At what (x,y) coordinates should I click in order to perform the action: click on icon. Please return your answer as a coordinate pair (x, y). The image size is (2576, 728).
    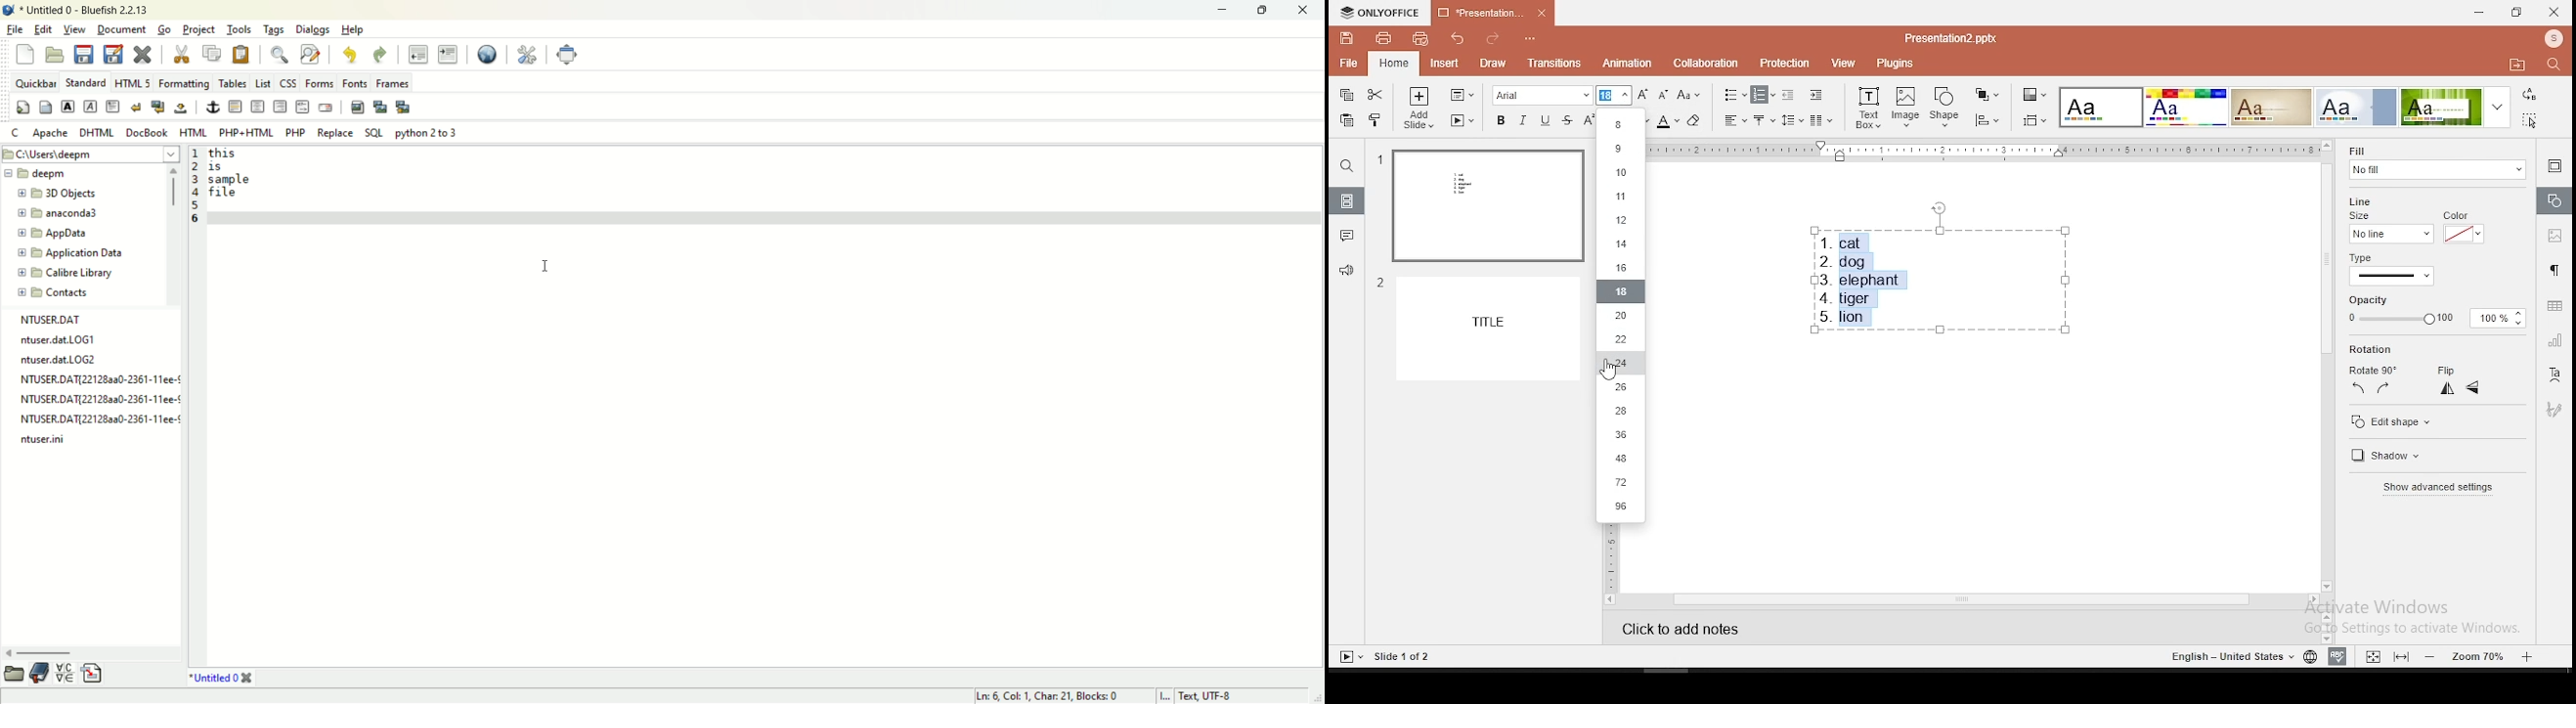
    Looking at the image, I should click on (1381, 13).